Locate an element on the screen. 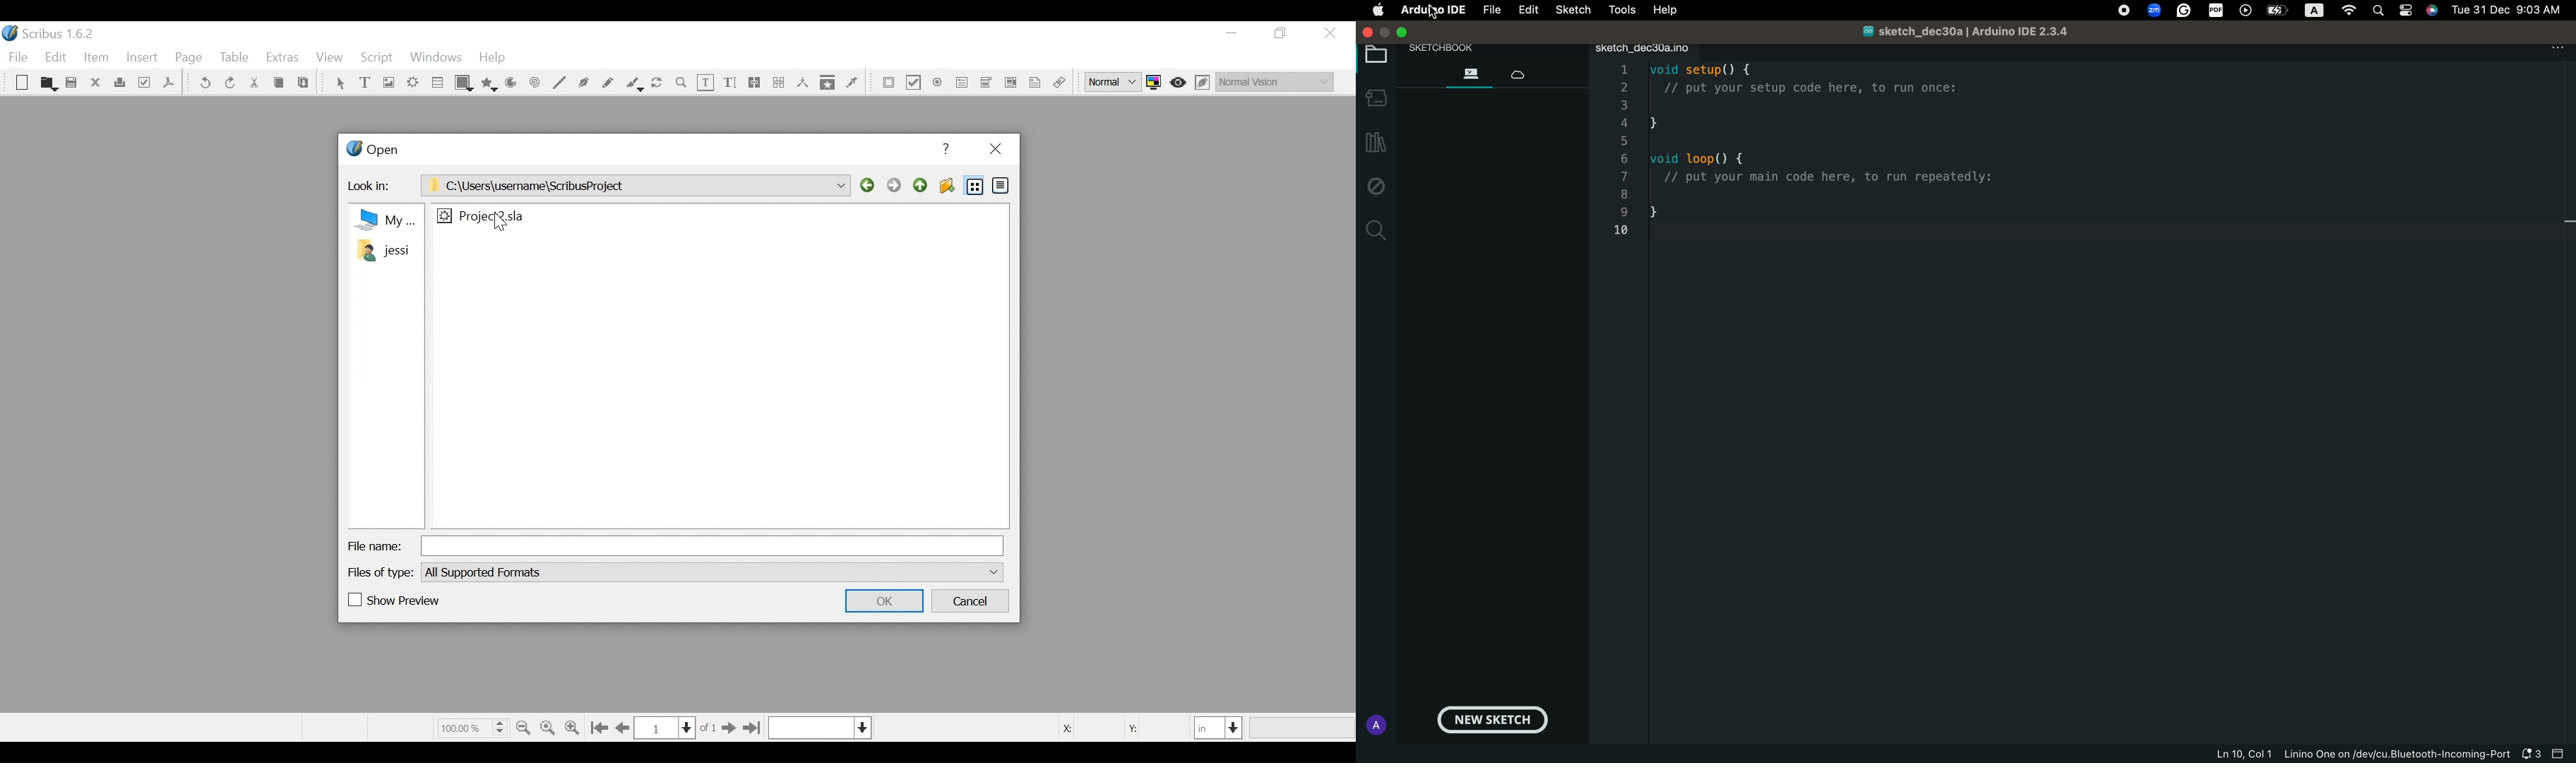  File of type dropdown menu is located at coordinates (711, 572).